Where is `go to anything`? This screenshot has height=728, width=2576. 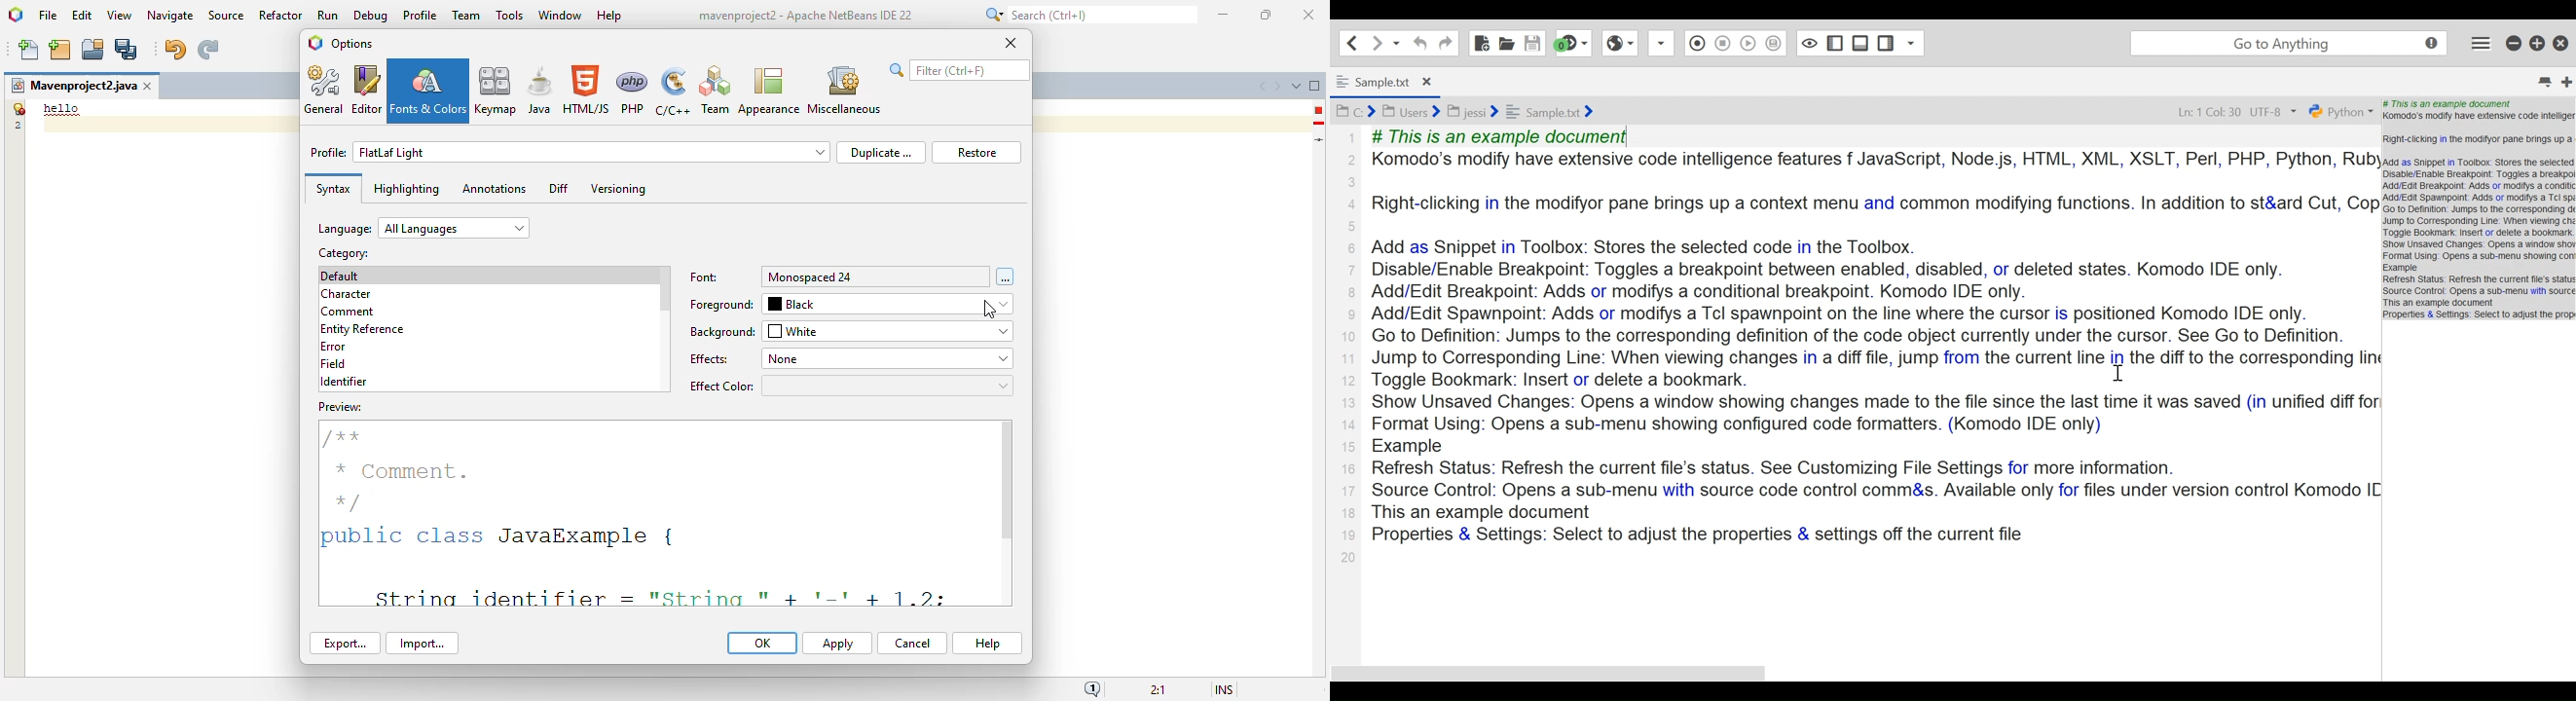
go to anything is located at coordinates (2287, 43).